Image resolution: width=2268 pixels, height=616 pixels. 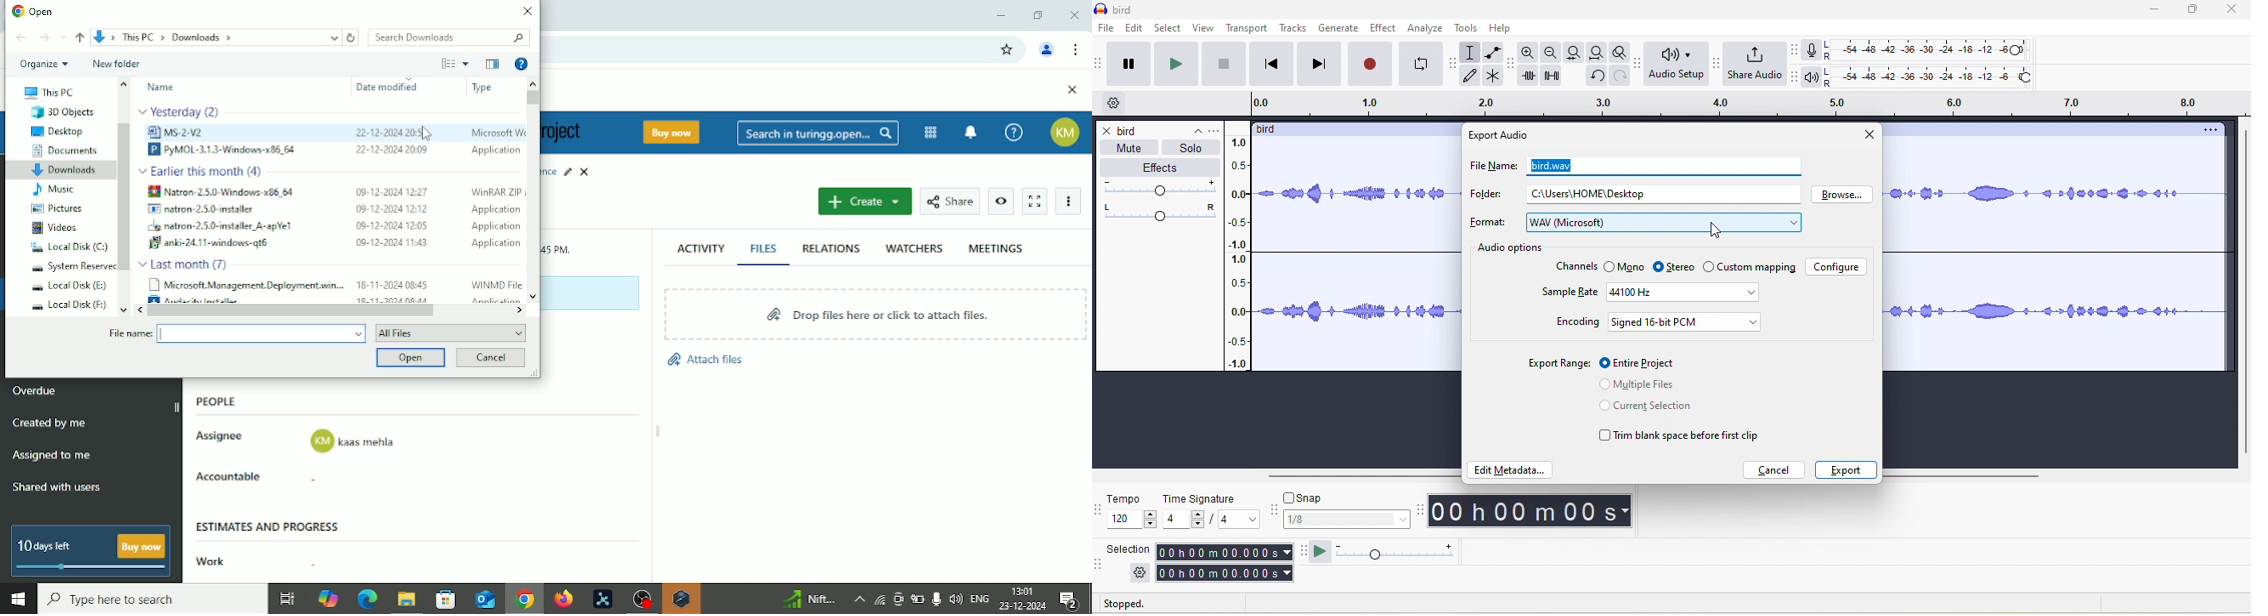 What do you see at coordinates (1626, 265) in the screenshot?
I see `mono` at bounding box center [1626, 265].